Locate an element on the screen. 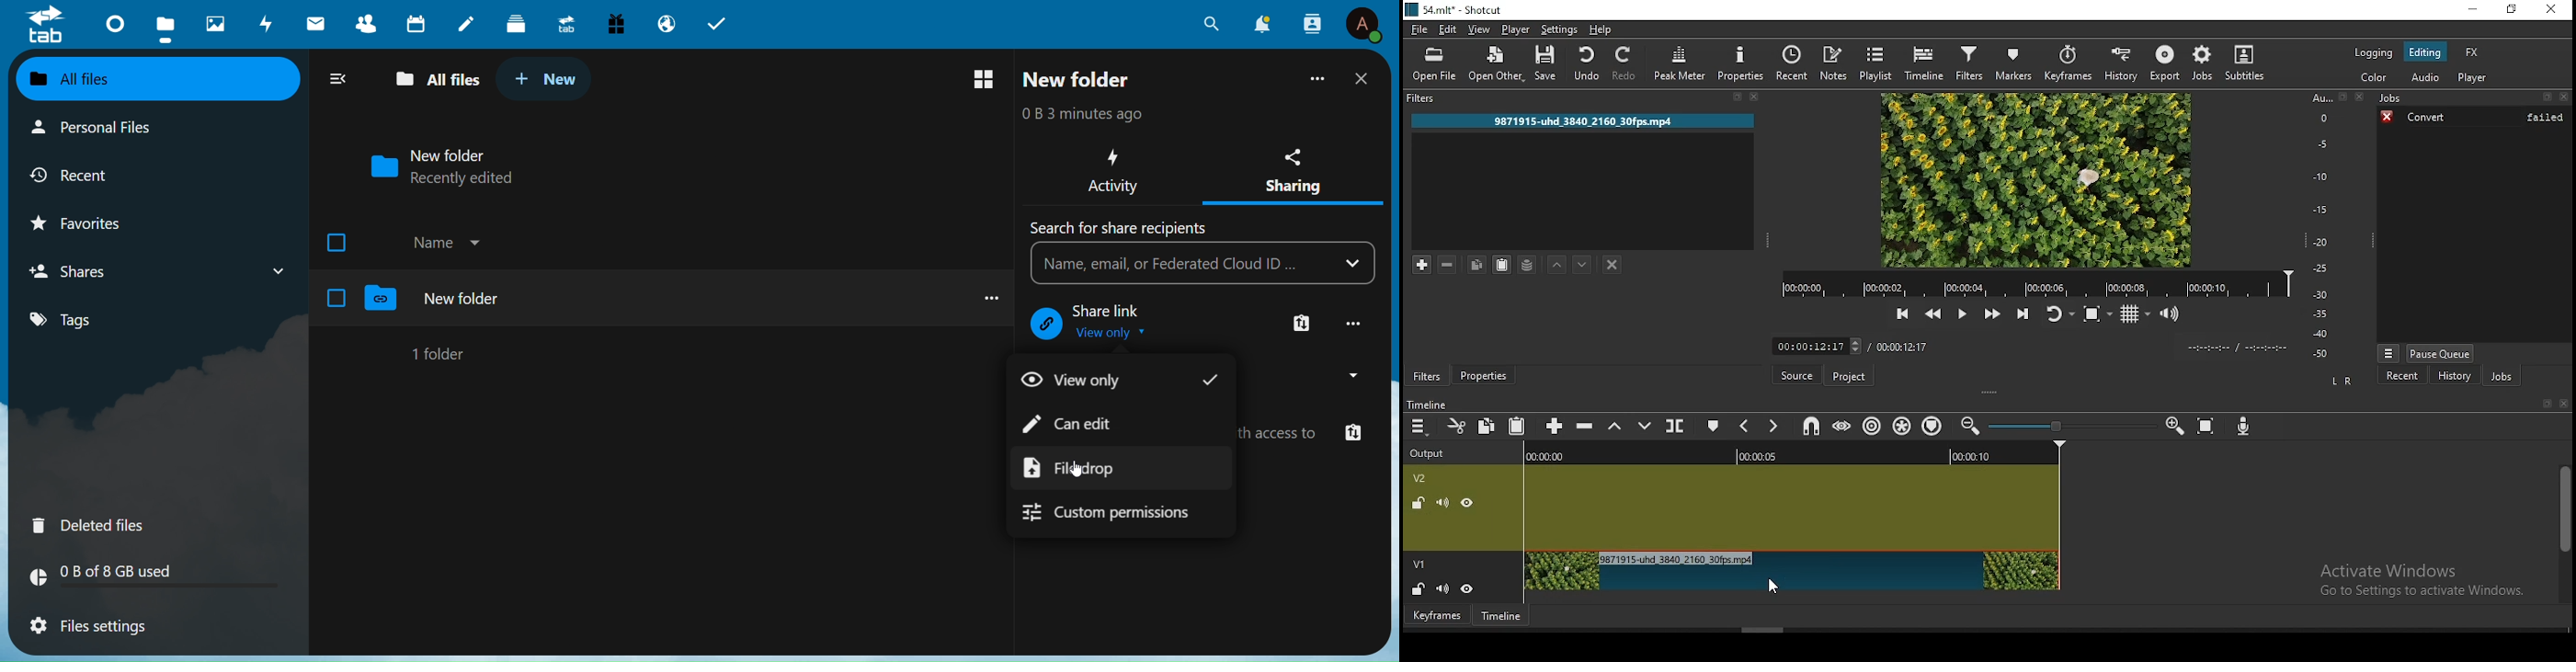  New Folder is located at coordinates (1080, 79).